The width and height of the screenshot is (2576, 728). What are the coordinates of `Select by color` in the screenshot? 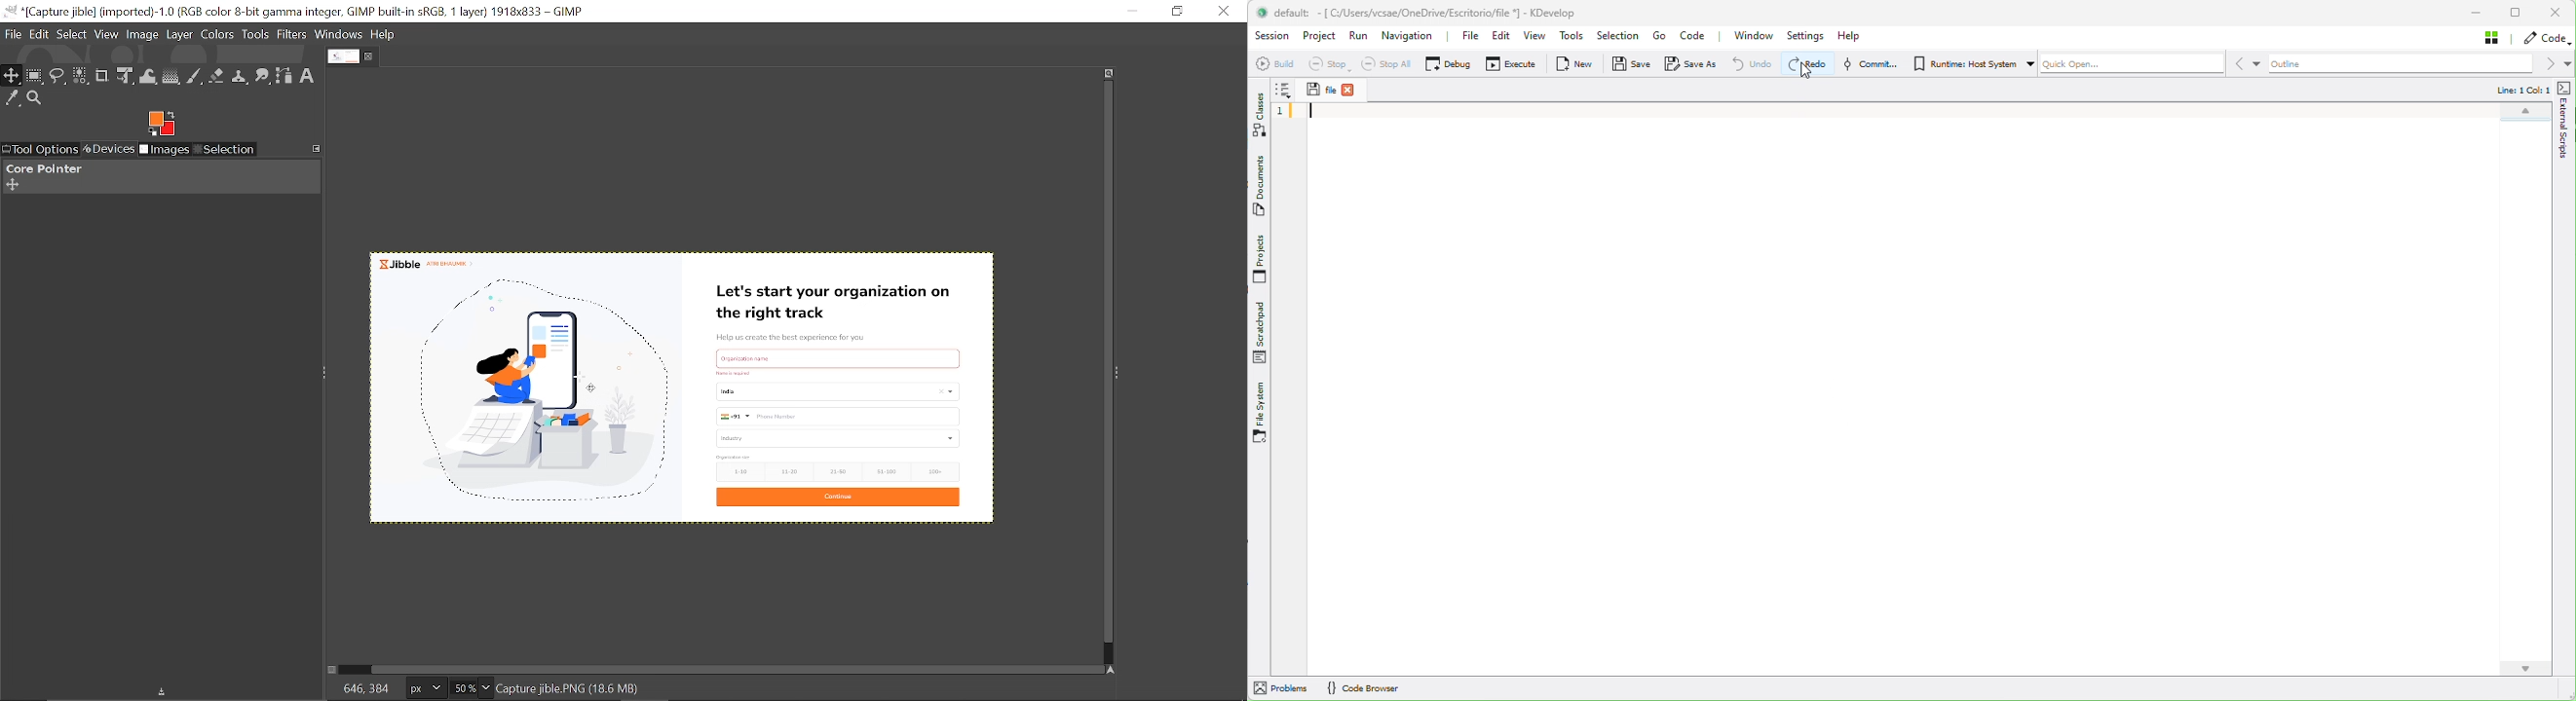 It's located at (81, 77).